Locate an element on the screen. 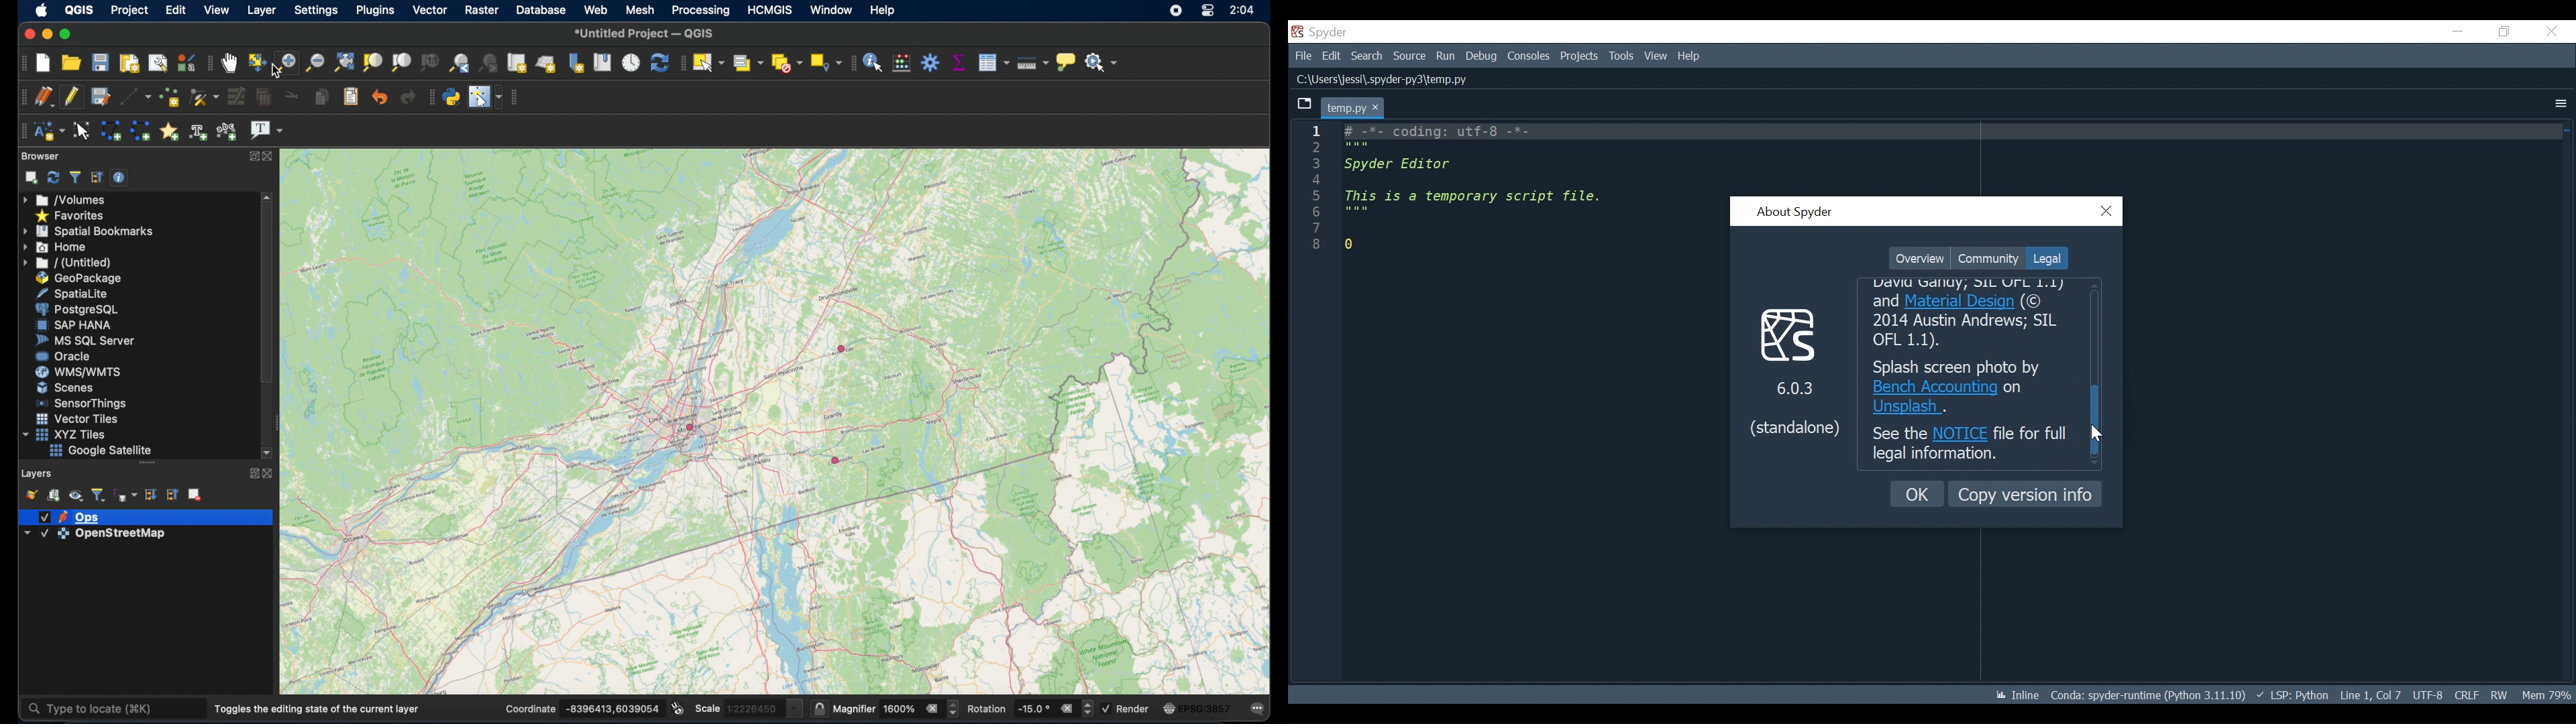 This screenshot has height=728, width=2576. show spatial bookmarks is located at coordinates (604, 63).